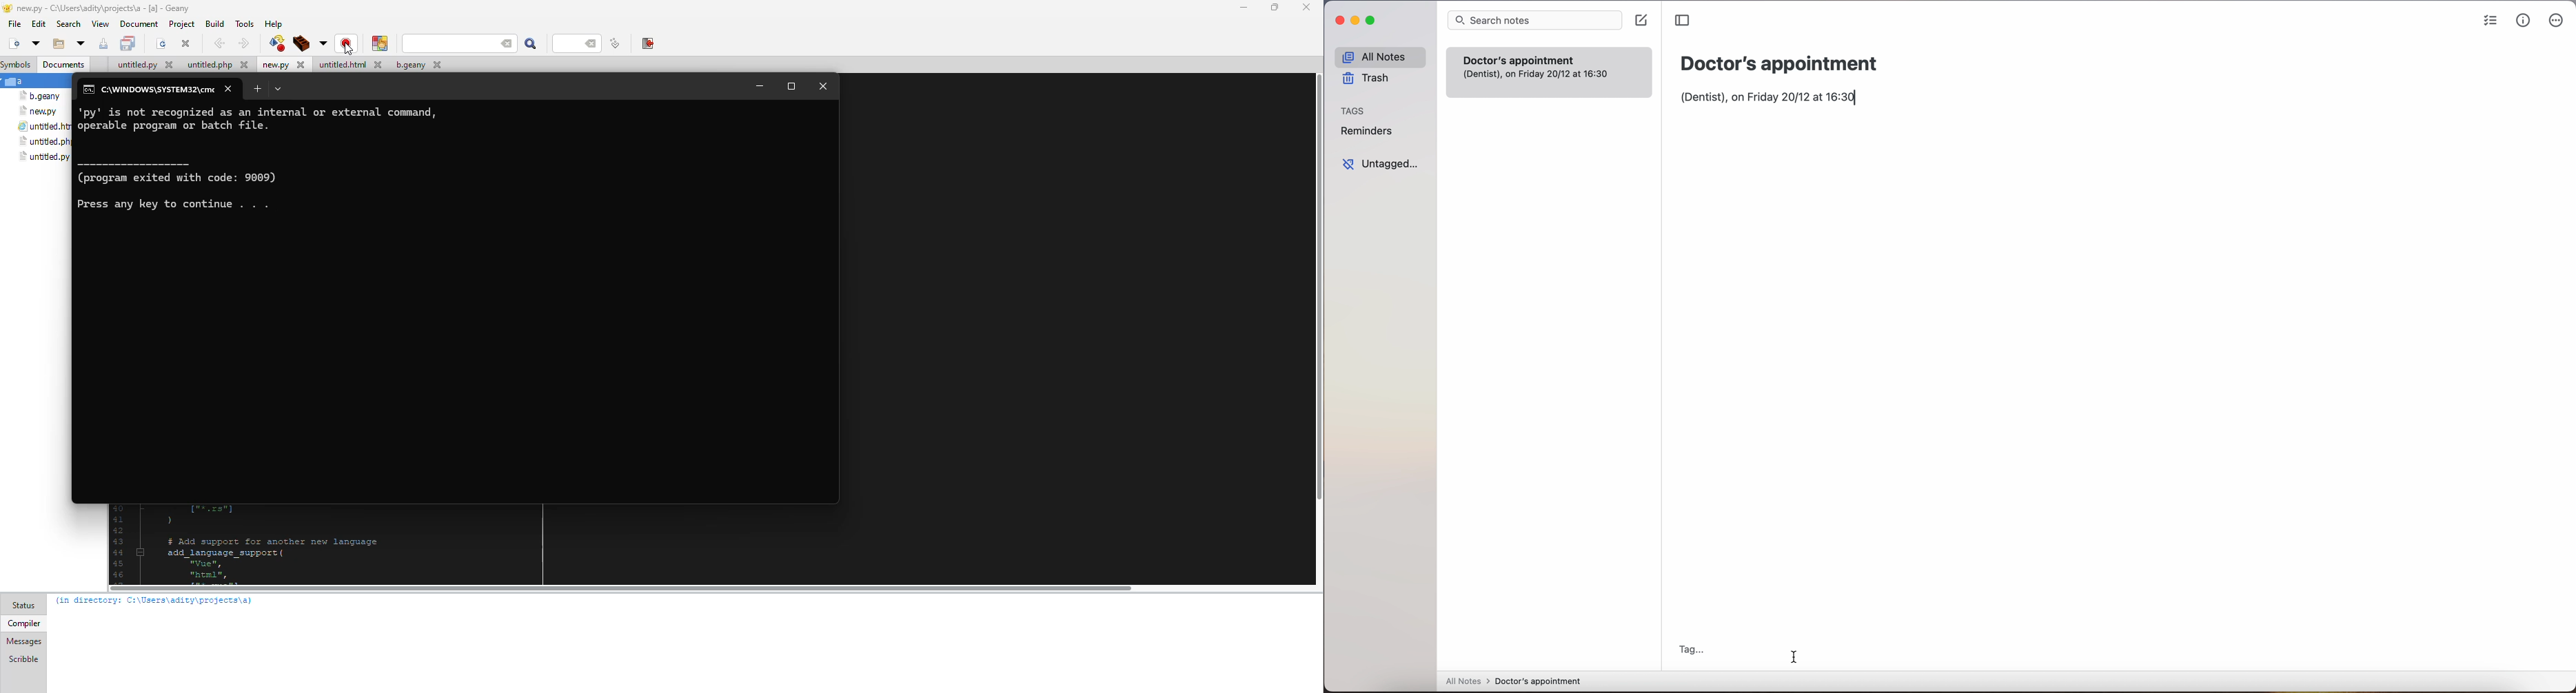 Image resolution: width=2576 pixels, height=700 pixels. I want to click on file, so click(12, 23).